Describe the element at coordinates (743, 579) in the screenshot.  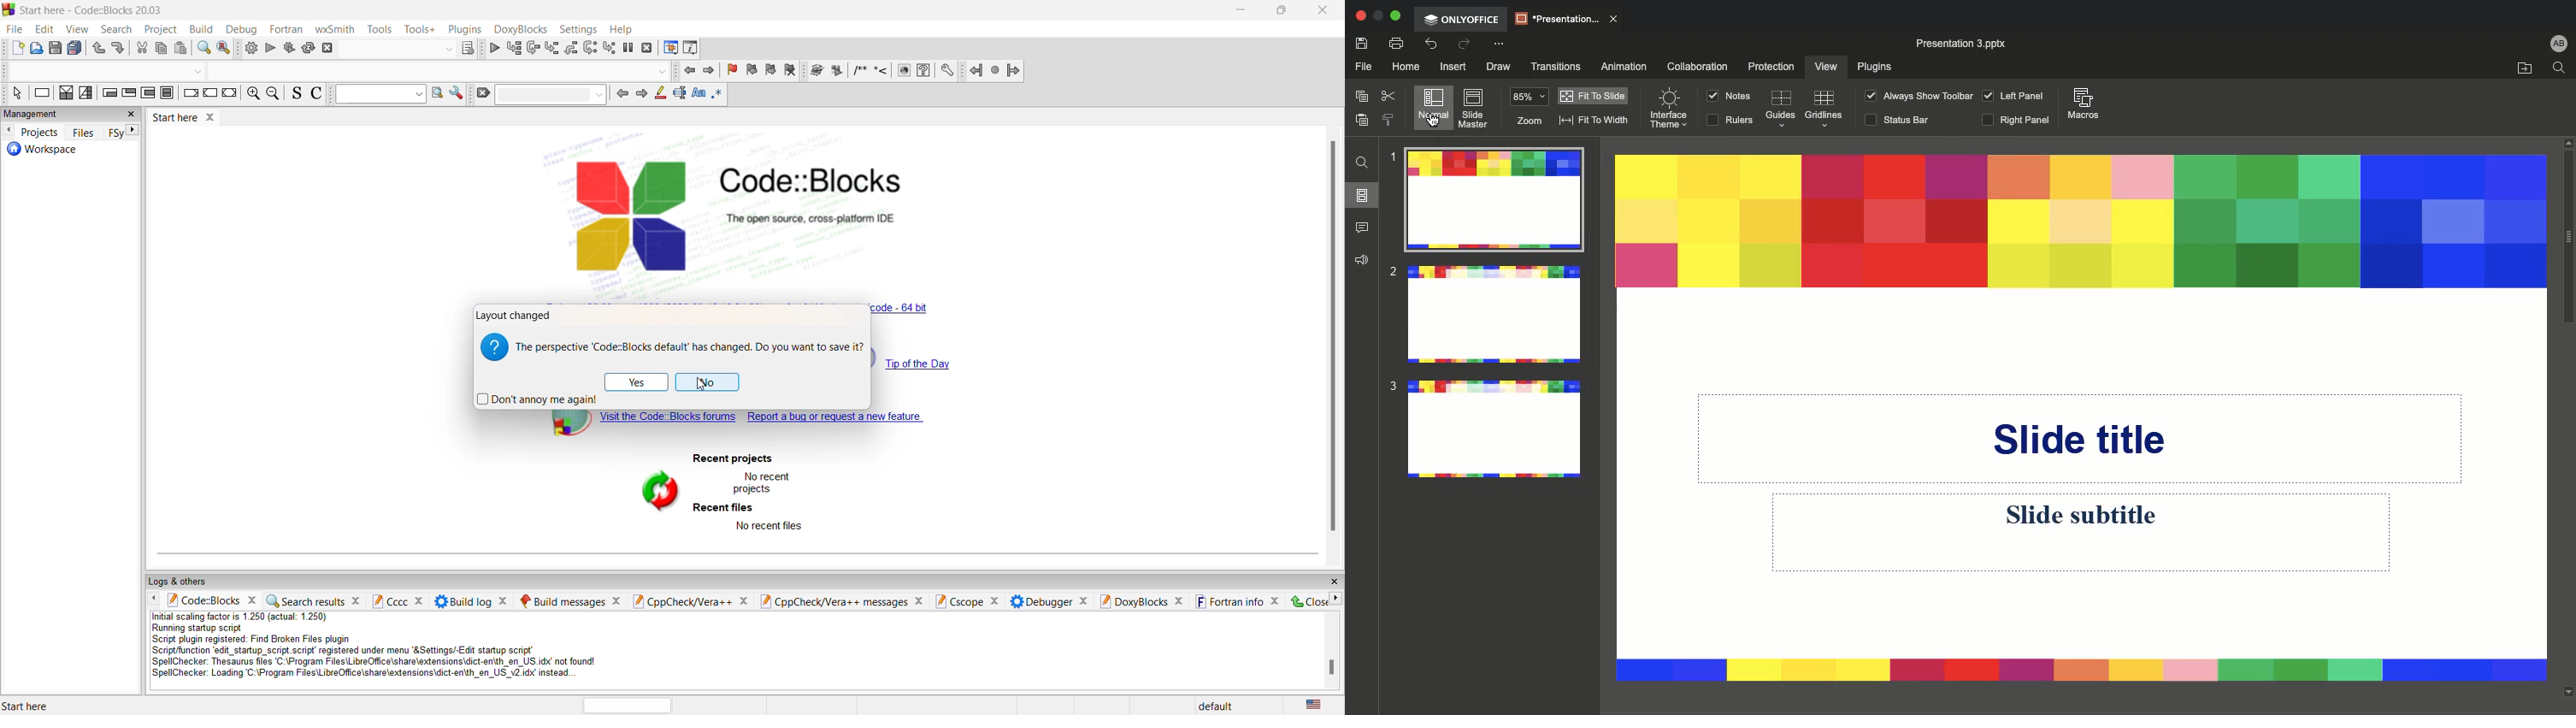
I see `logs and other pane` at that location.